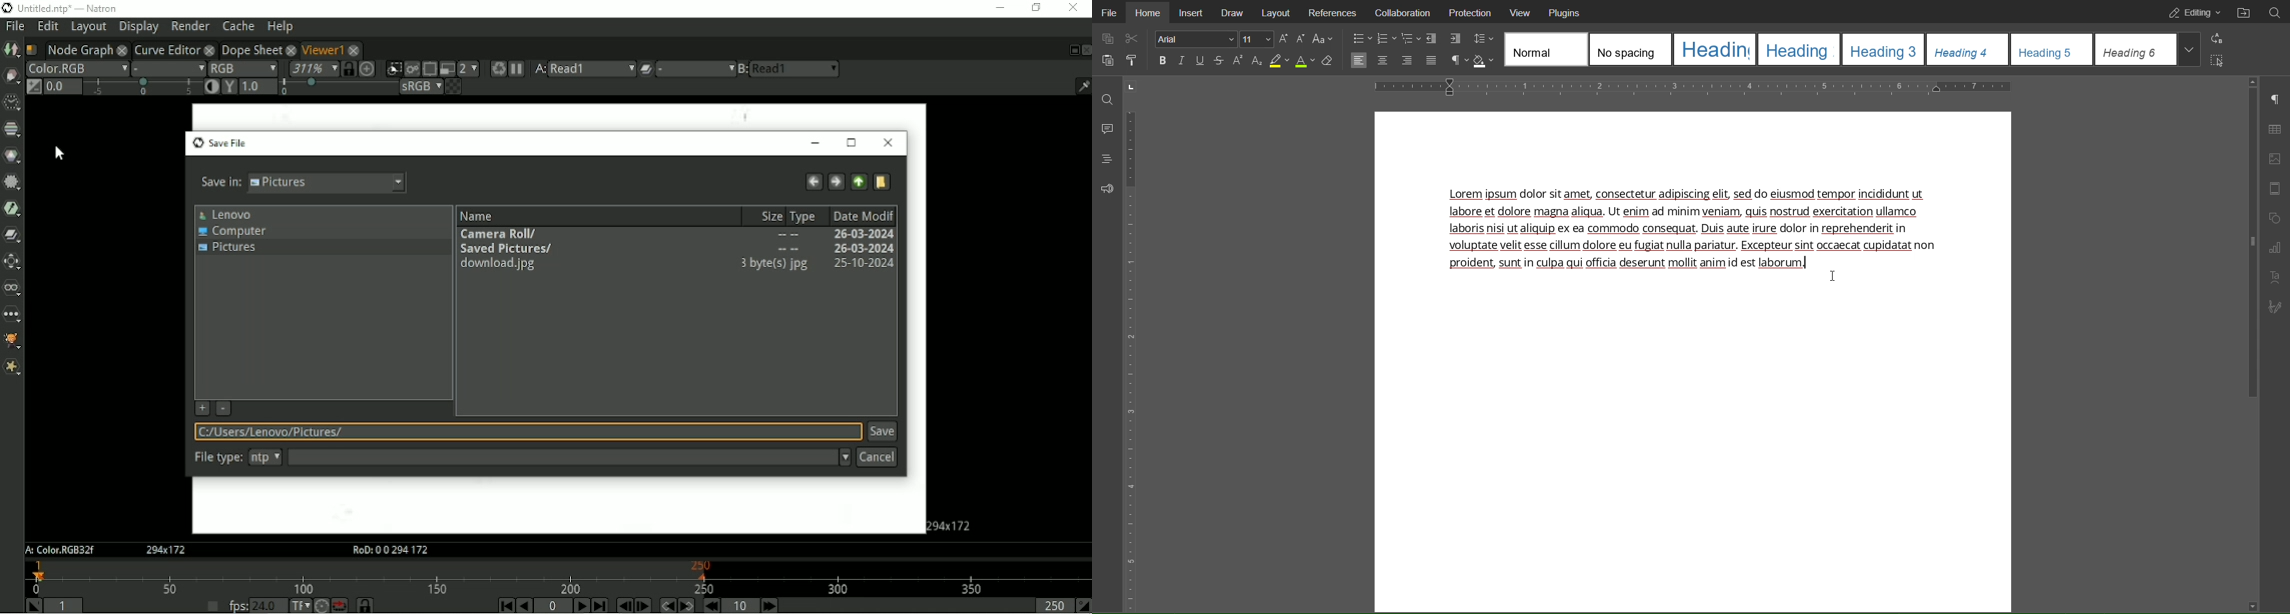 The height and width of the screenshot is (616, 2296). Describe the element at coordinates (2274, 248) in the screenshot. I see `Graph Settings` at that location.